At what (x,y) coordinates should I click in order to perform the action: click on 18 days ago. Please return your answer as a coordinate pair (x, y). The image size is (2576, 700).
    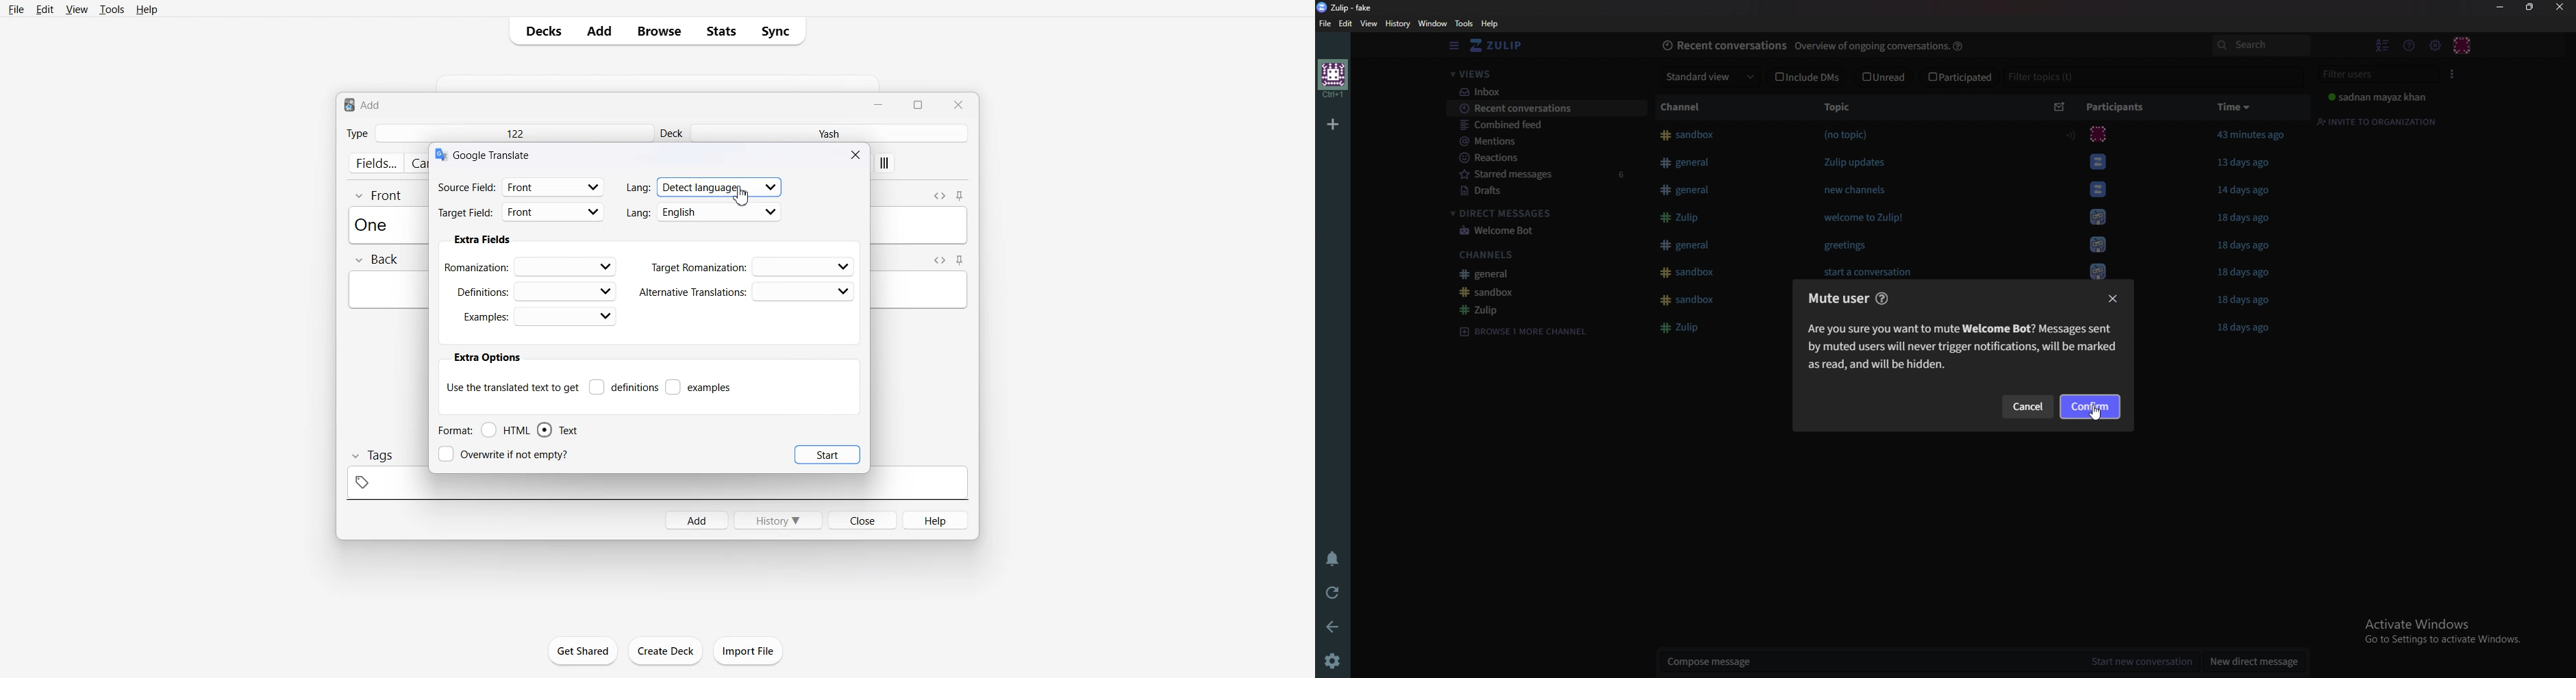
    Looking at the image, I should click on (2249, 273).